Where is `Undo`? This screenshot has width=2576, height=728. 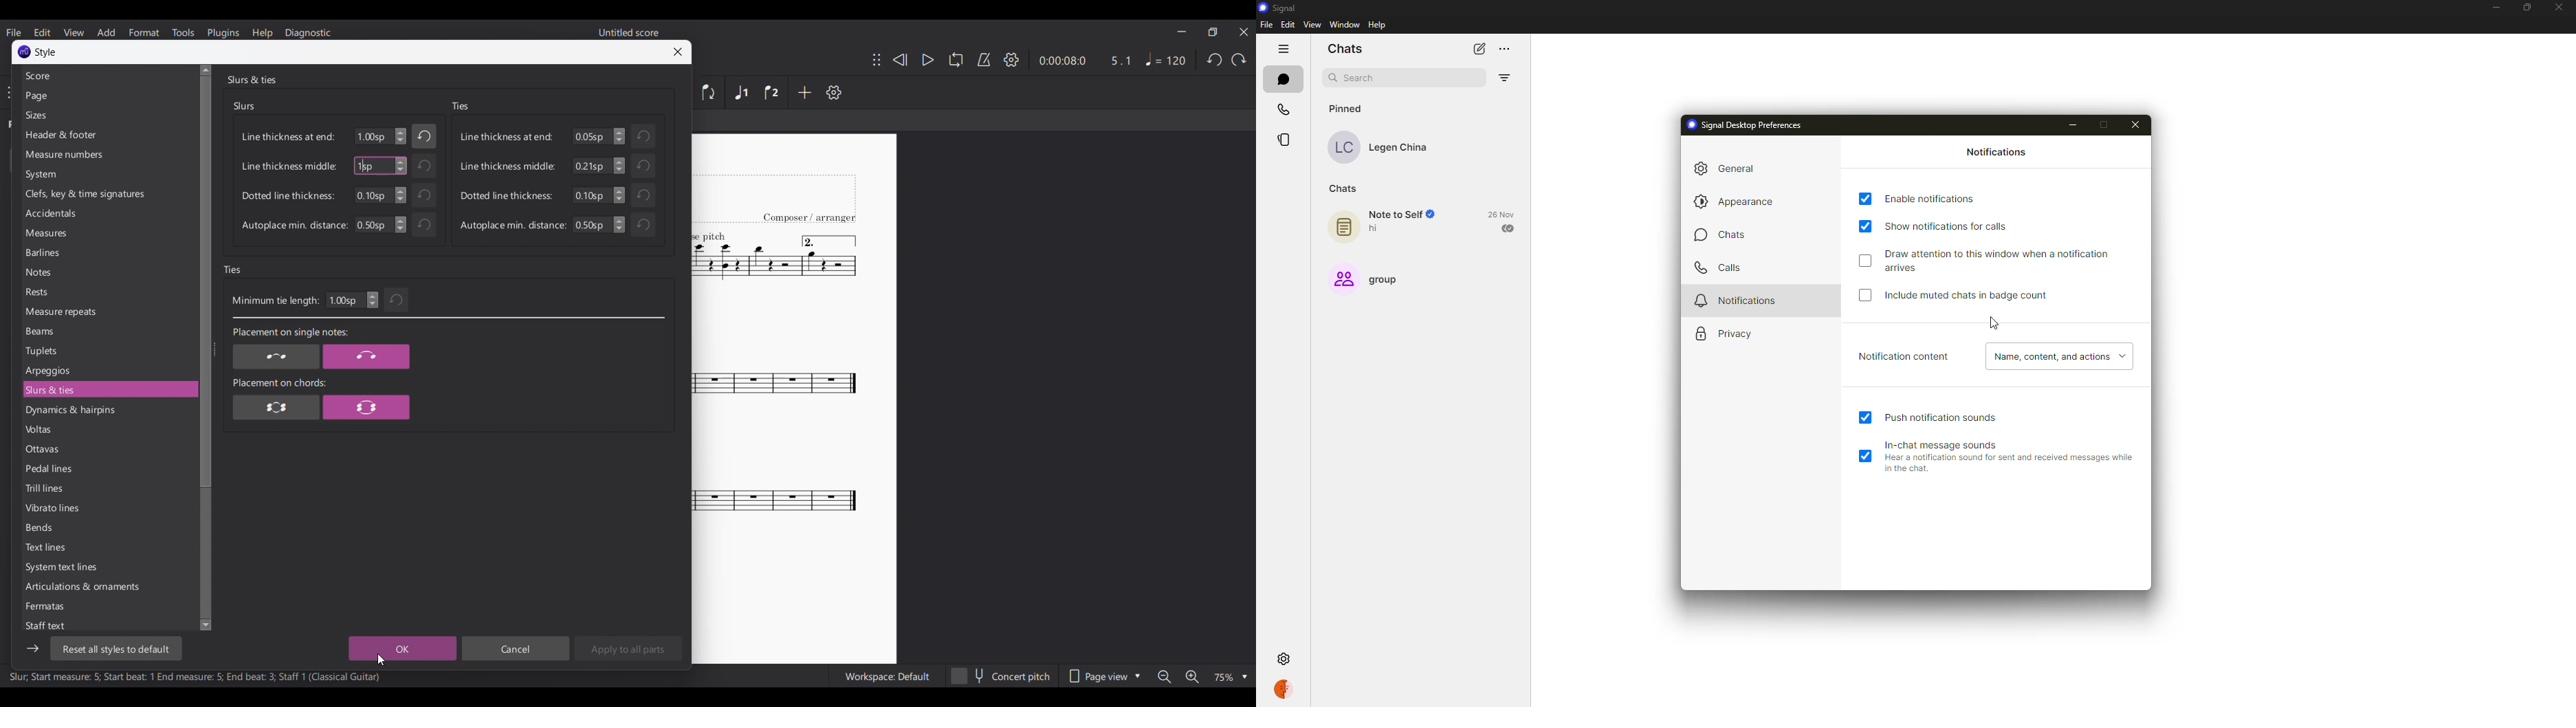
Undo is located at coordinates (423, 195).